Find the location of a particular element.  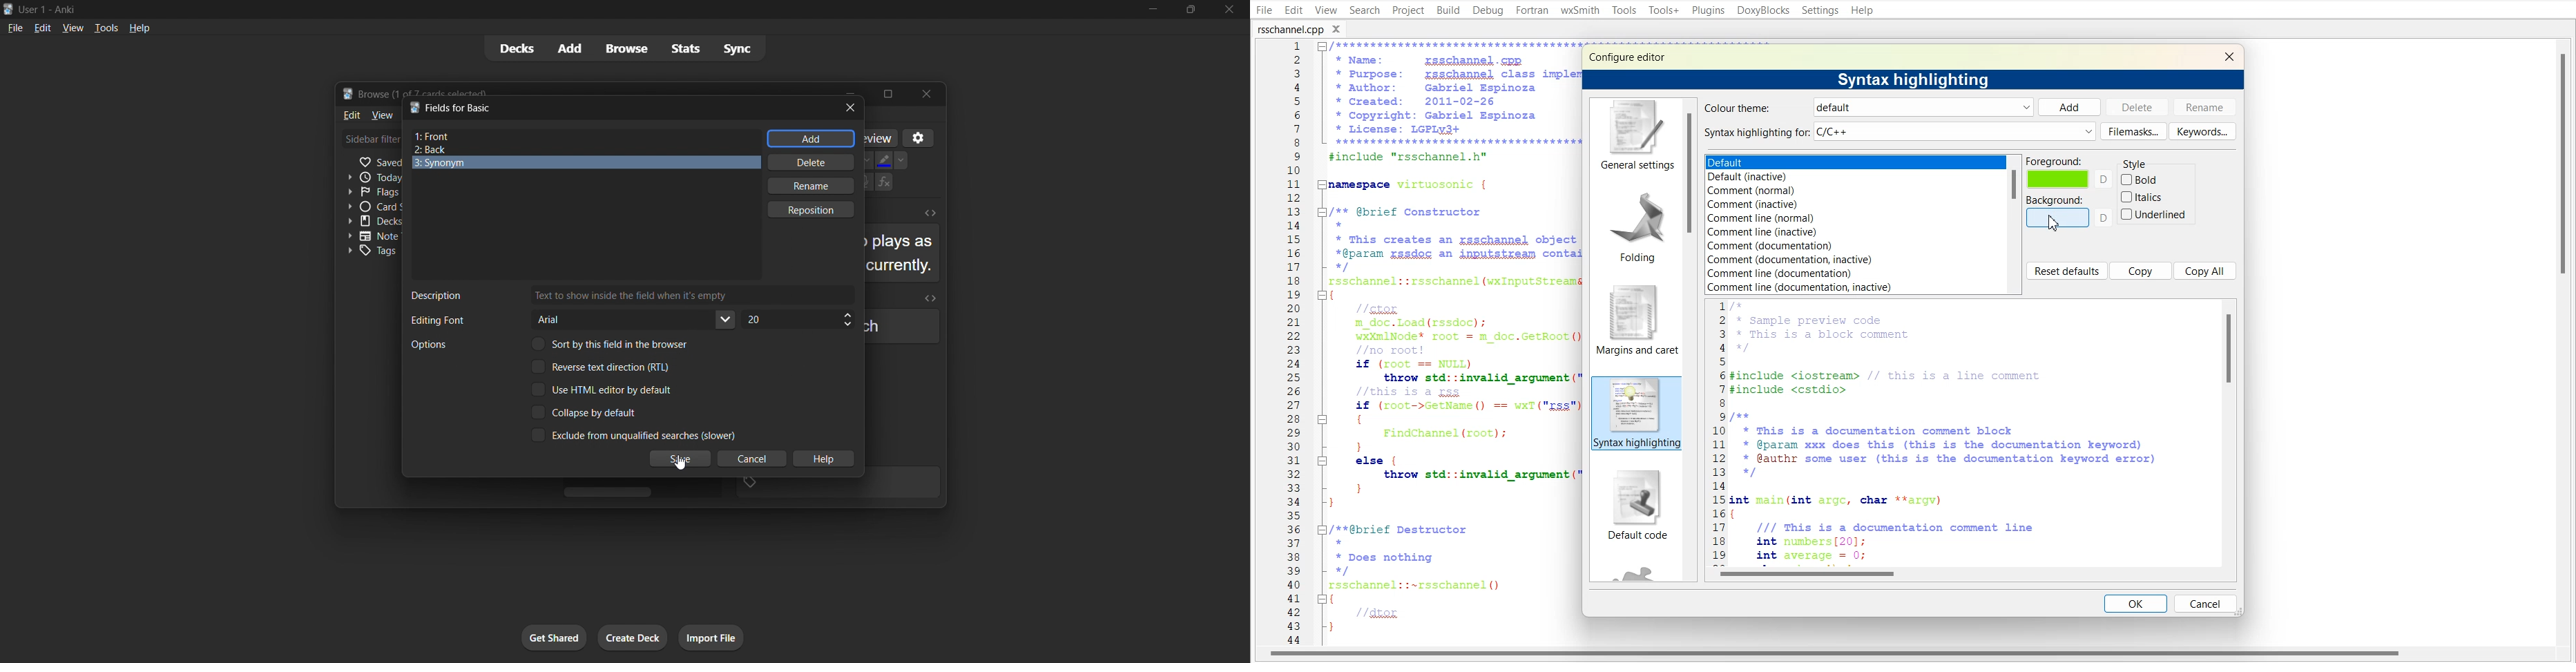

tools is located at coordinates (106, 27).